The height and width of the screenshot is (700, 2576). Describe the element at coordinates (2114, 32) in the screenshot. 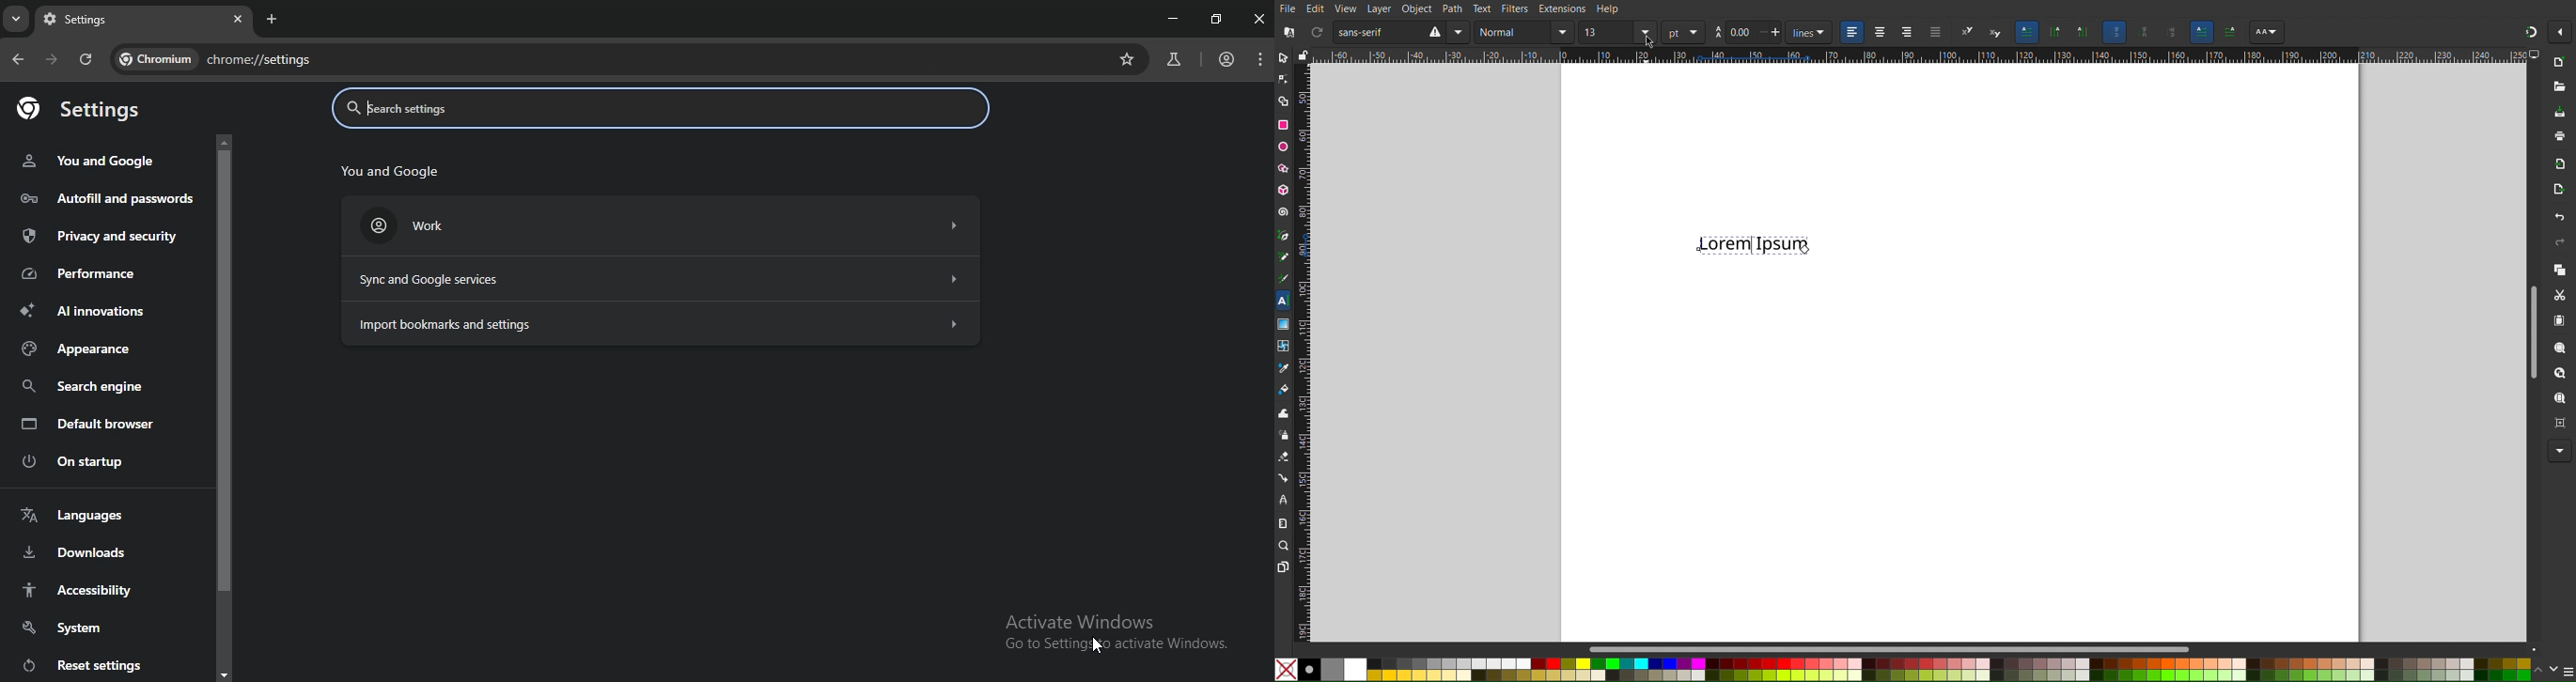

I see `Scaling Objects settings` at that location.